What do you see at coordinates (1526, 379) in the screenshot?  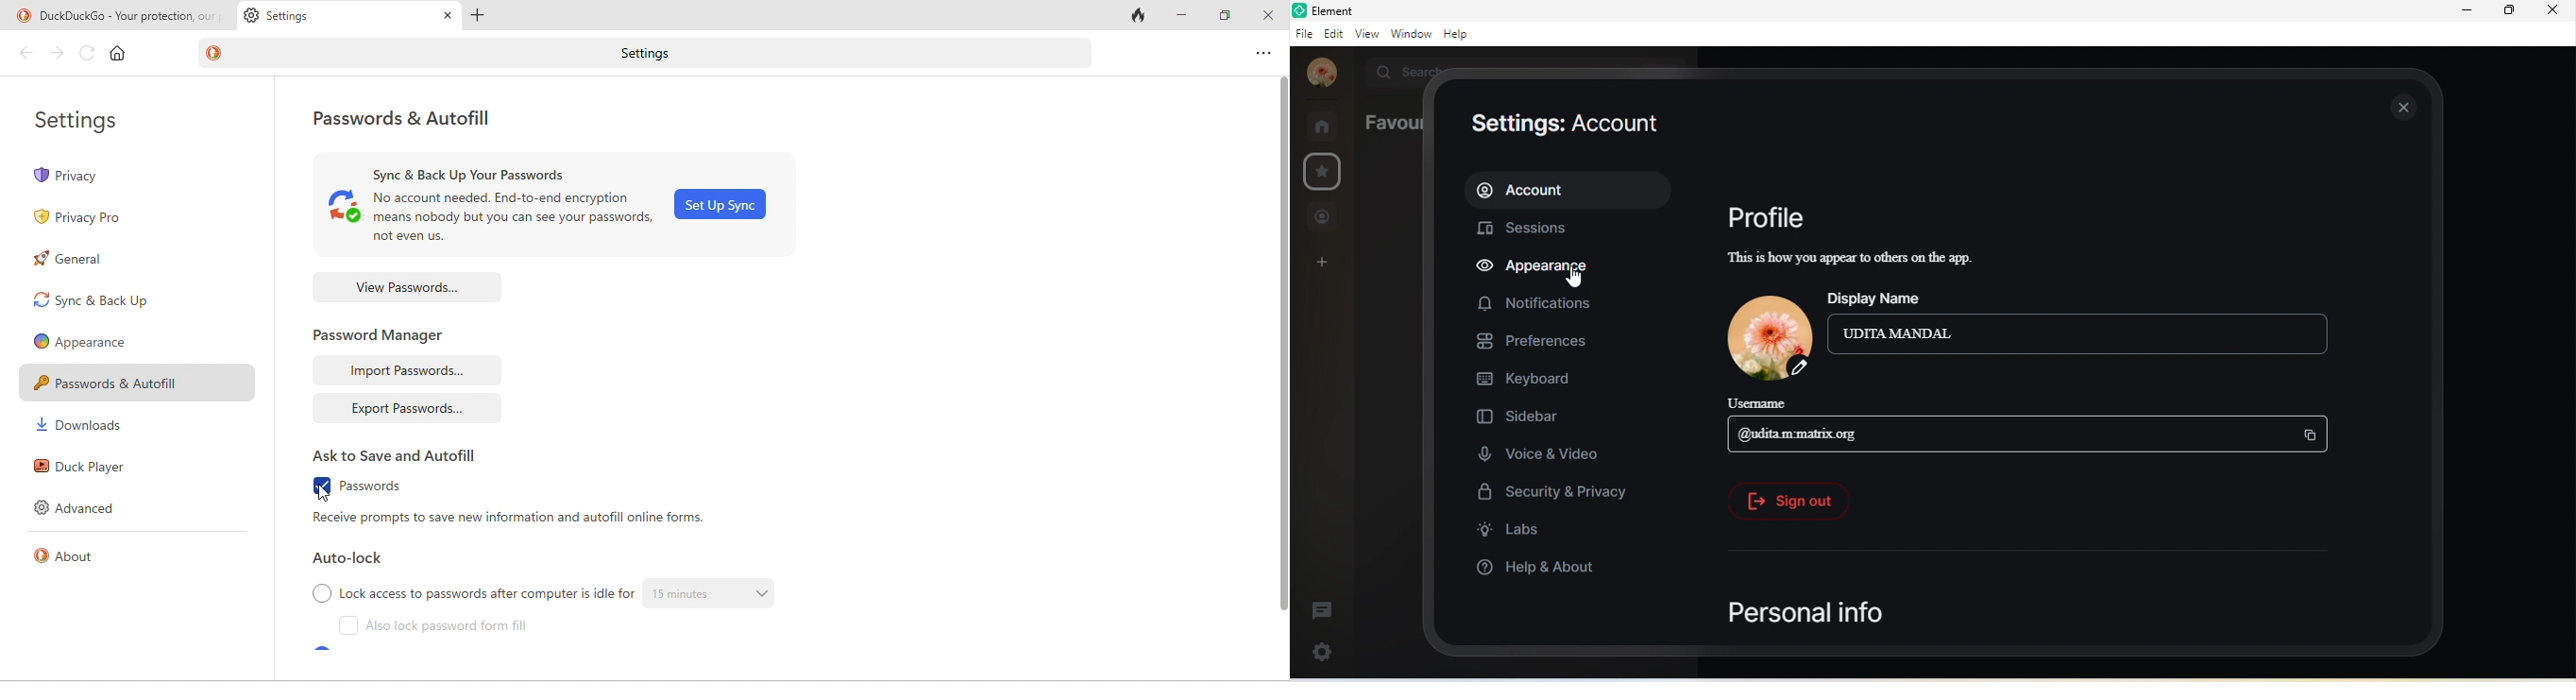 I see `keyboard` at bounding box center [1526, 379].